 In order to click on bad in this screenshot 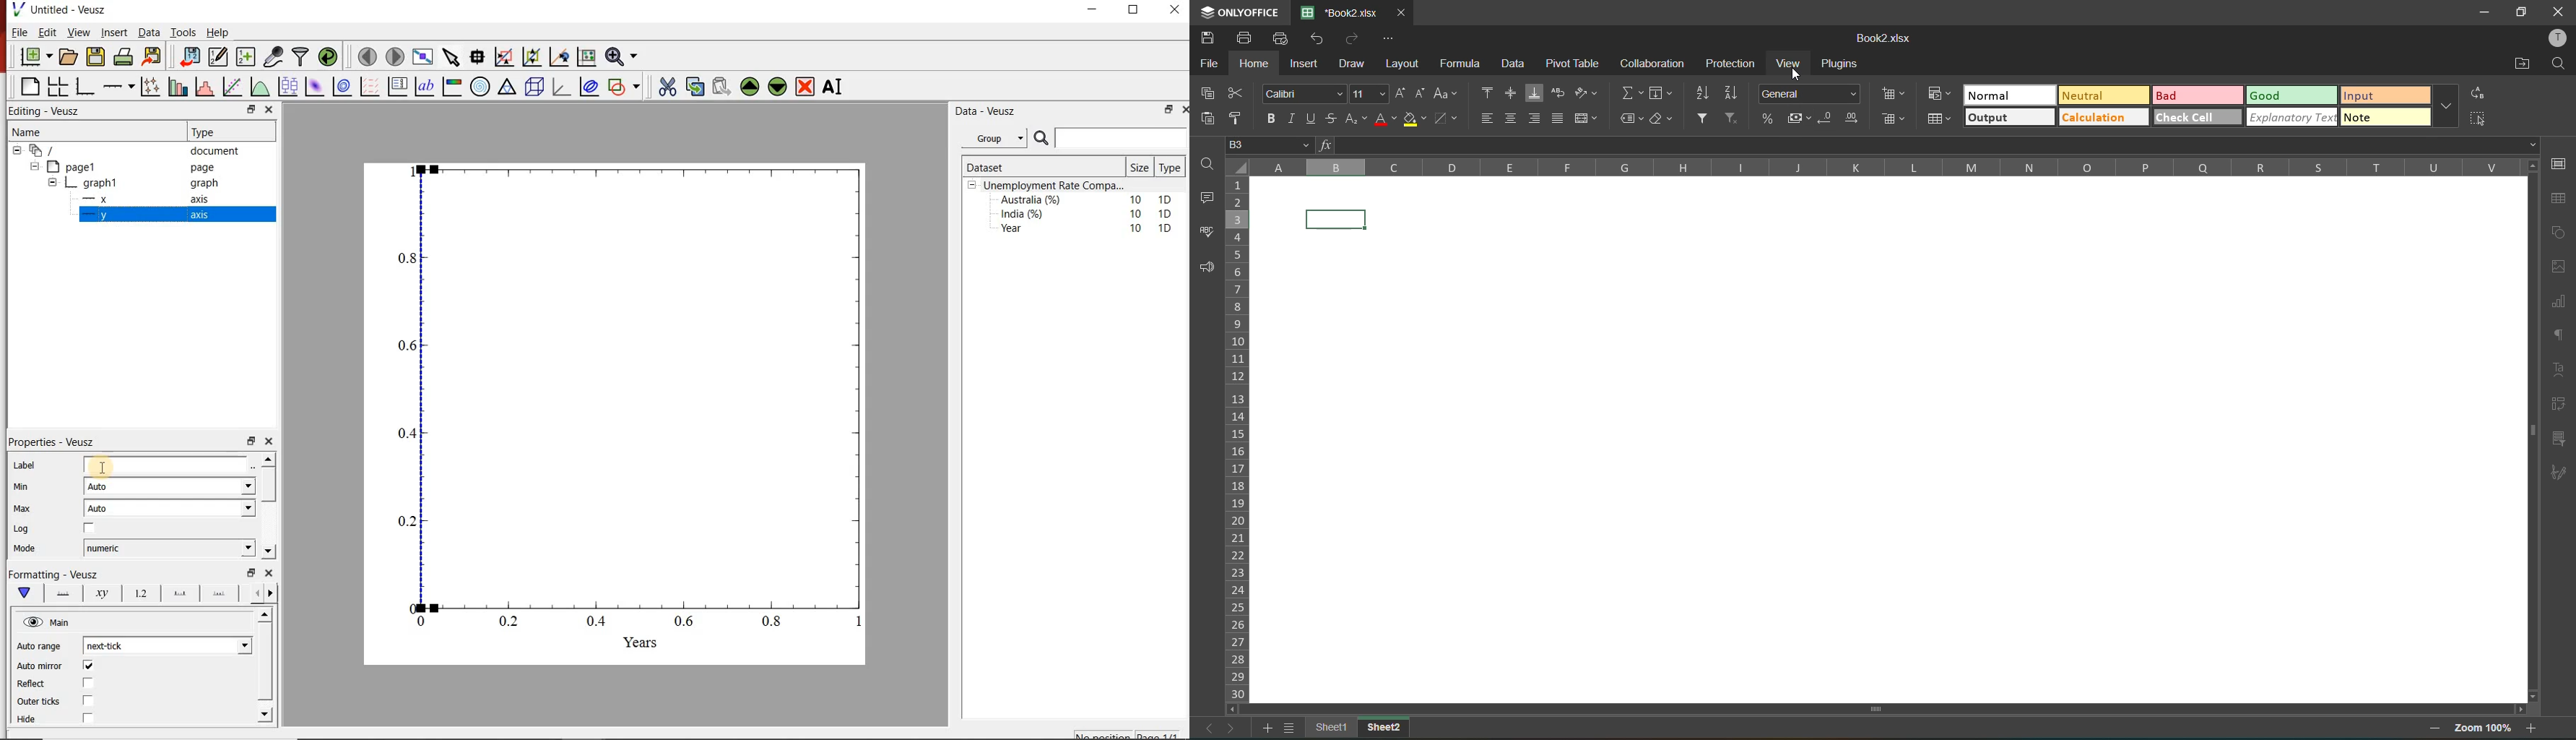, I will do `click(2195, 95)`.